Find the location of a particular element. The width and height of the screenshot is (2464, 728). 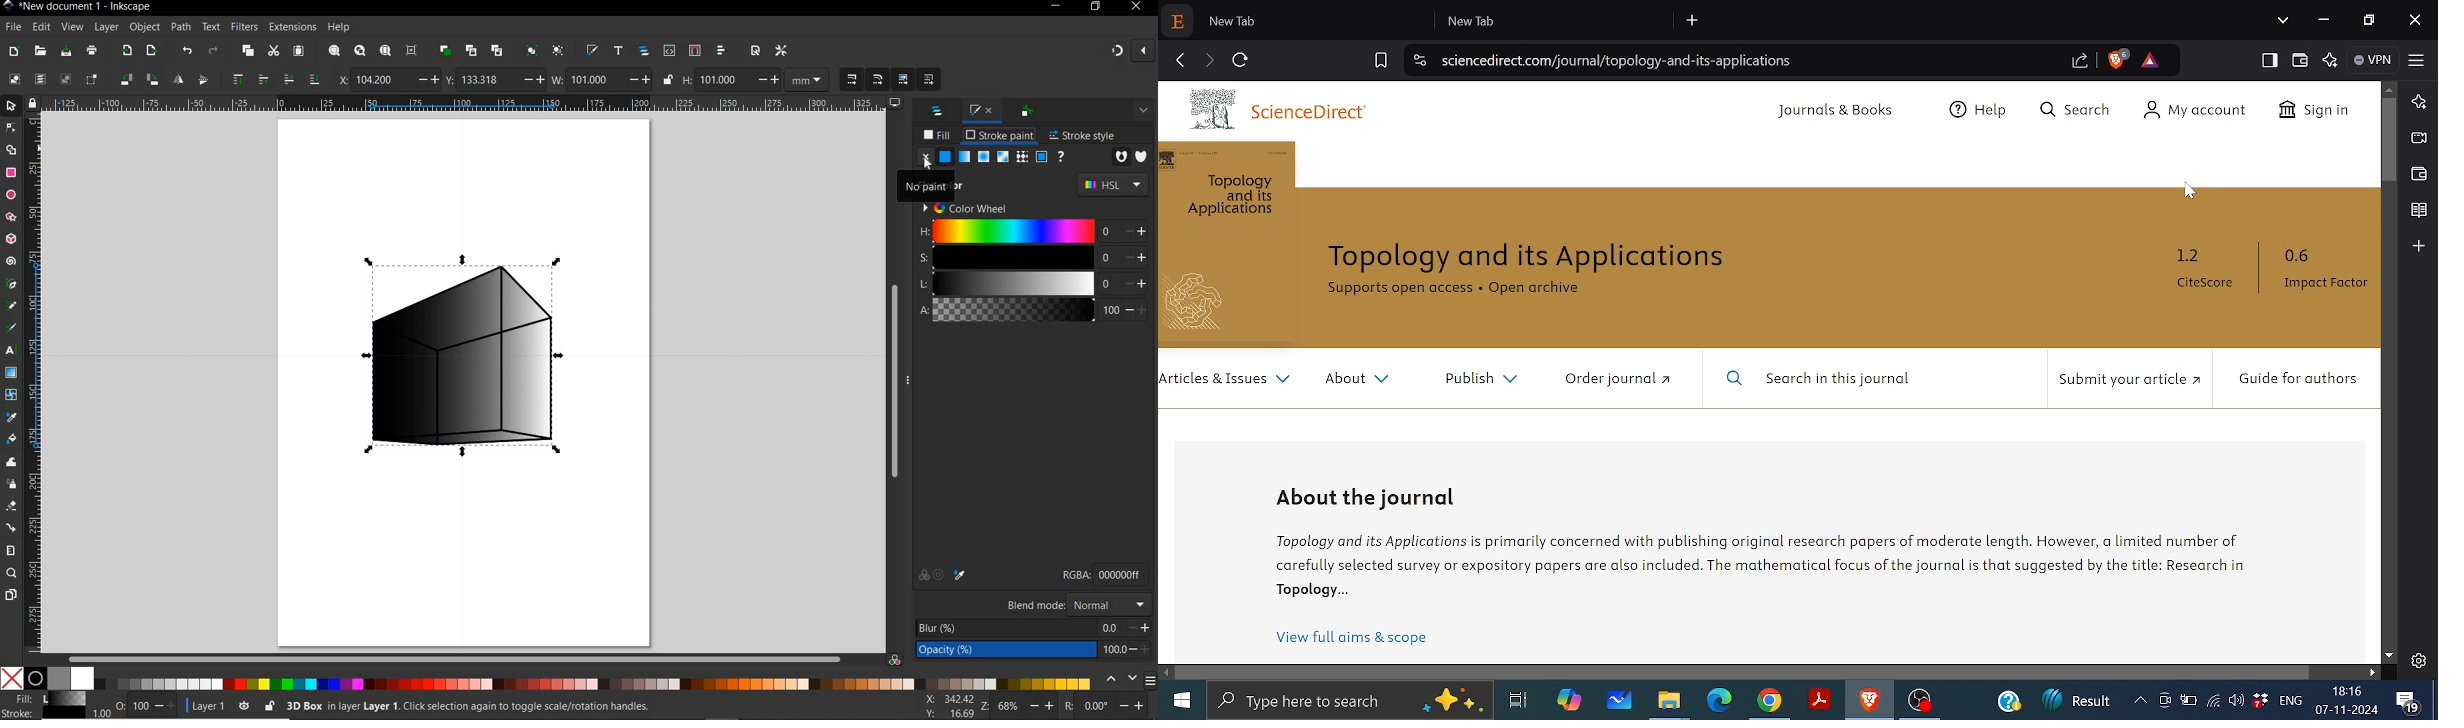

ZOOM TOOL is located at coordinates (12, 572).